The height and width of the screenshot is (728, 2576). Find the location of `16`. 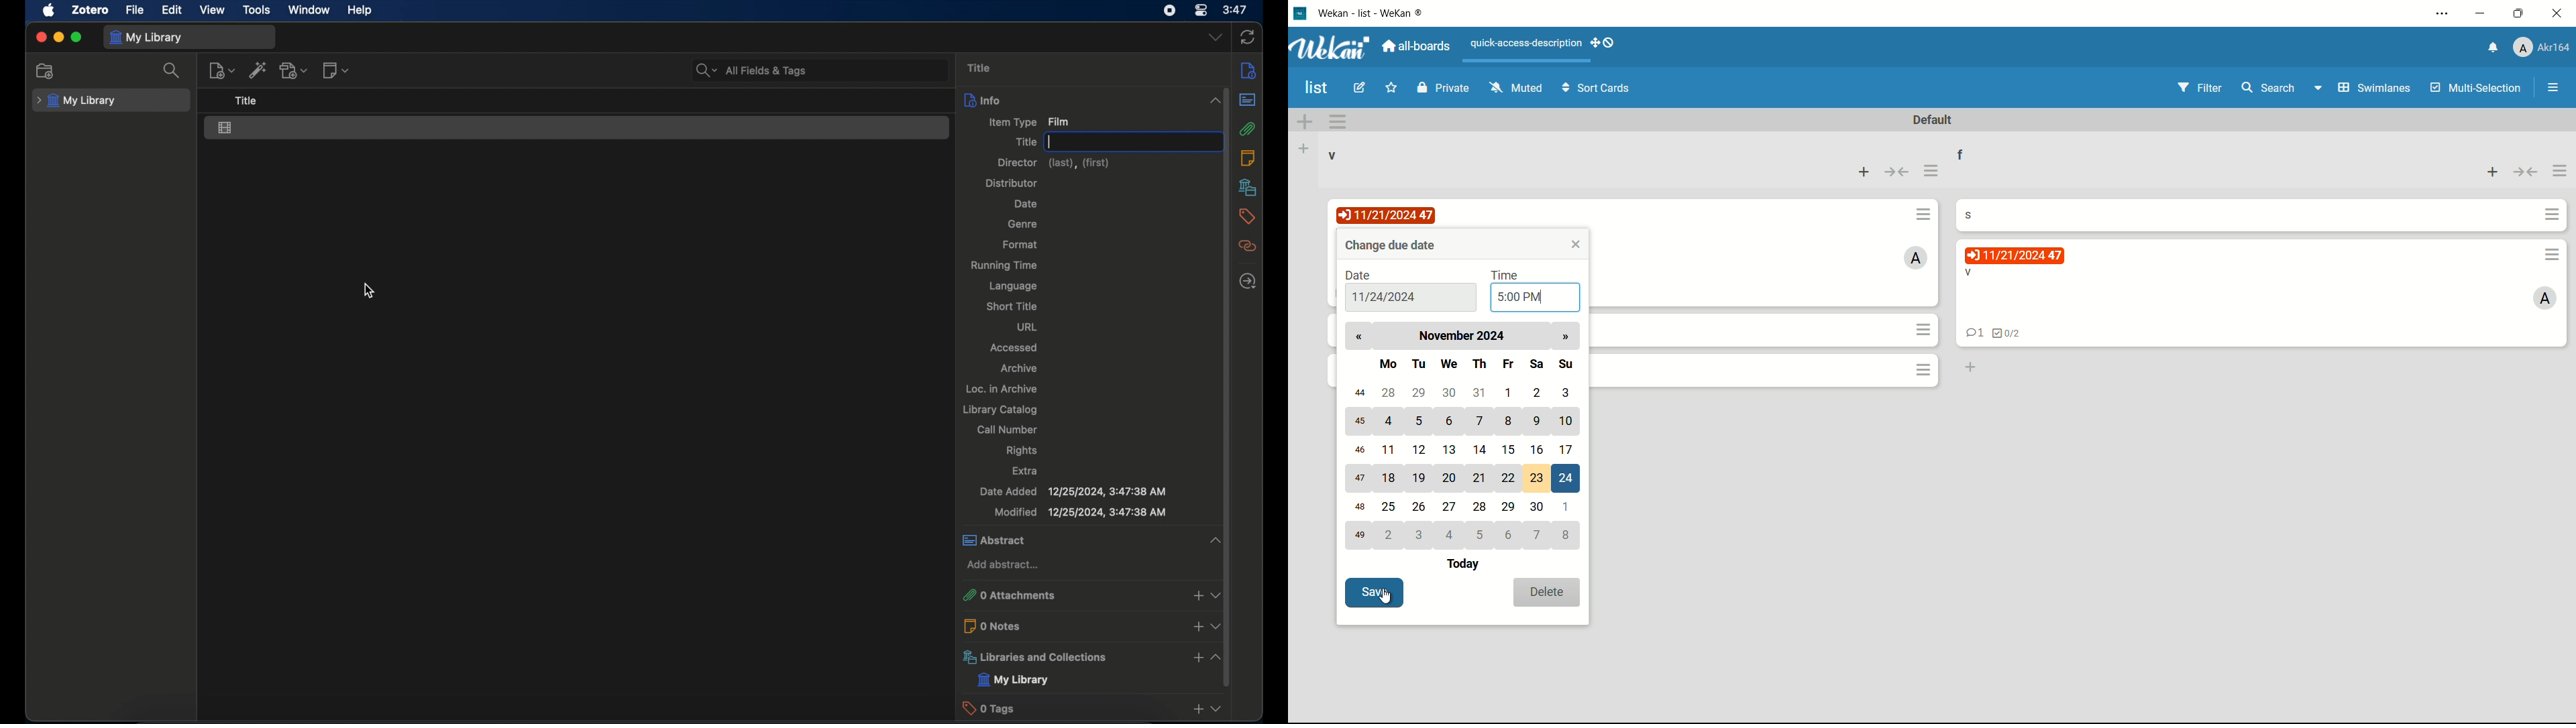

16 is located at coordinates (1538, 449).